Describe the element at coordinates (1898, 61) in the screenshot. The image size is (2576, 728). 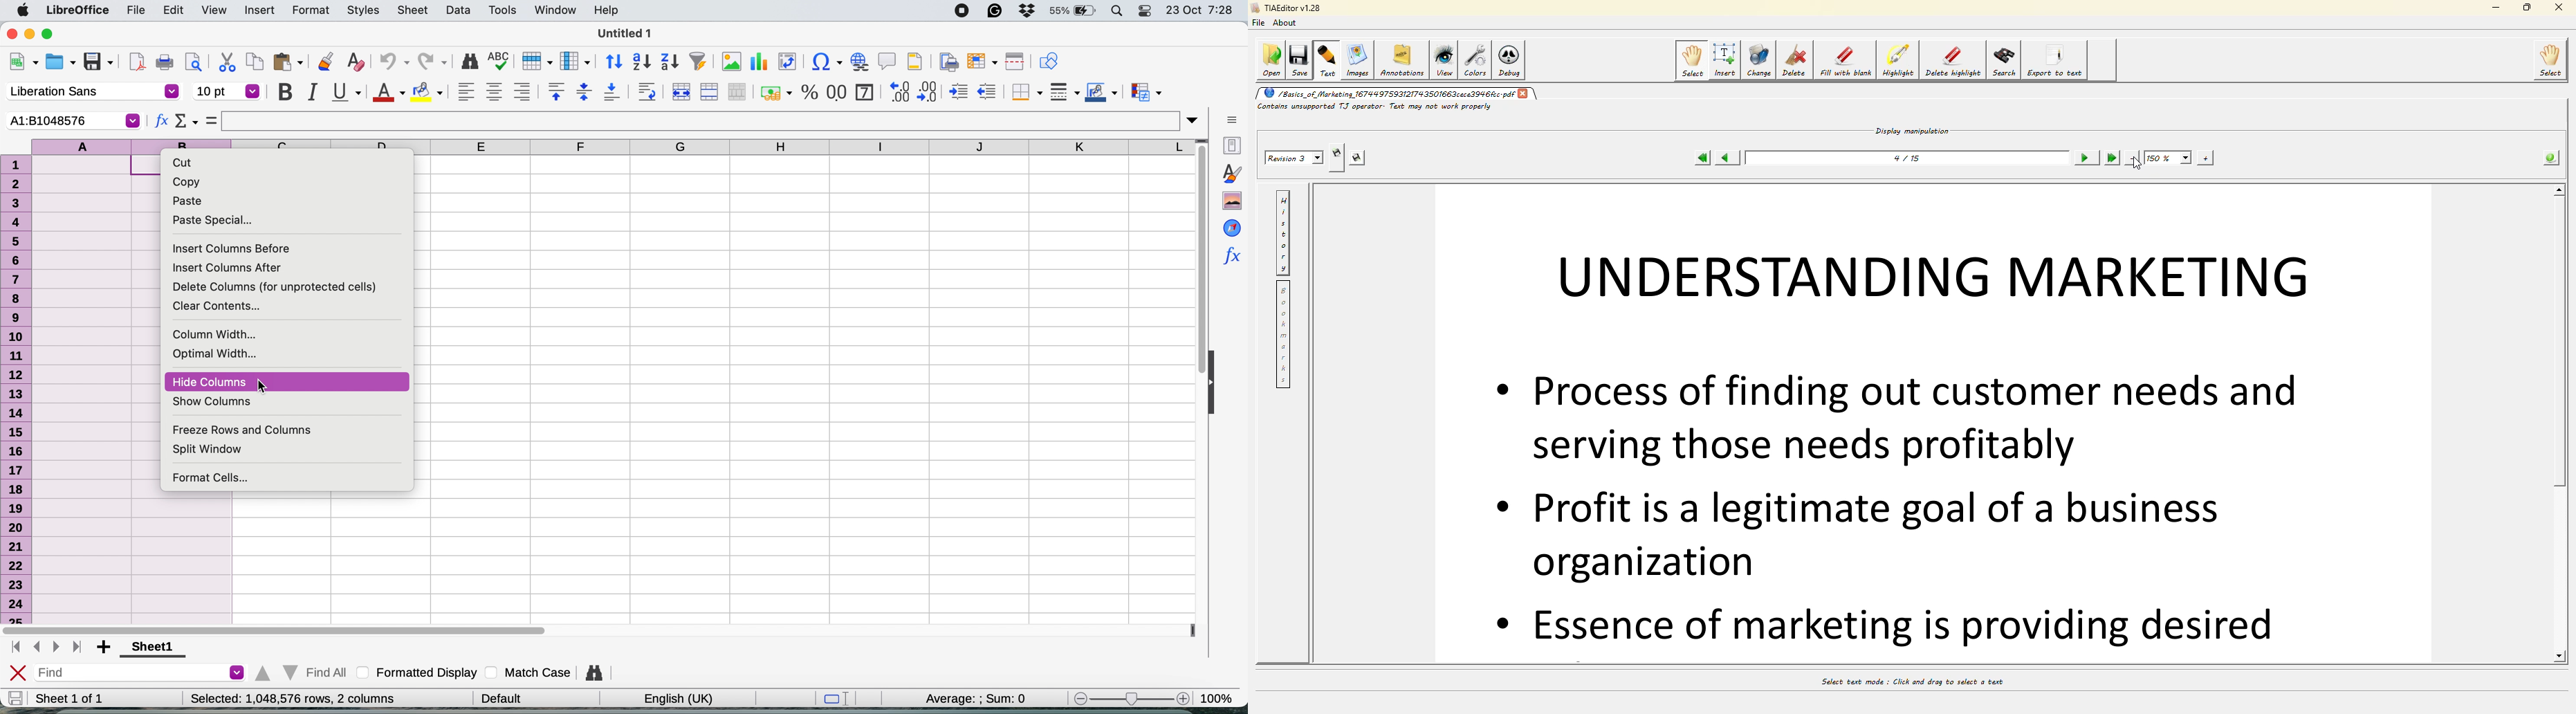
I see `highlights` at that location.